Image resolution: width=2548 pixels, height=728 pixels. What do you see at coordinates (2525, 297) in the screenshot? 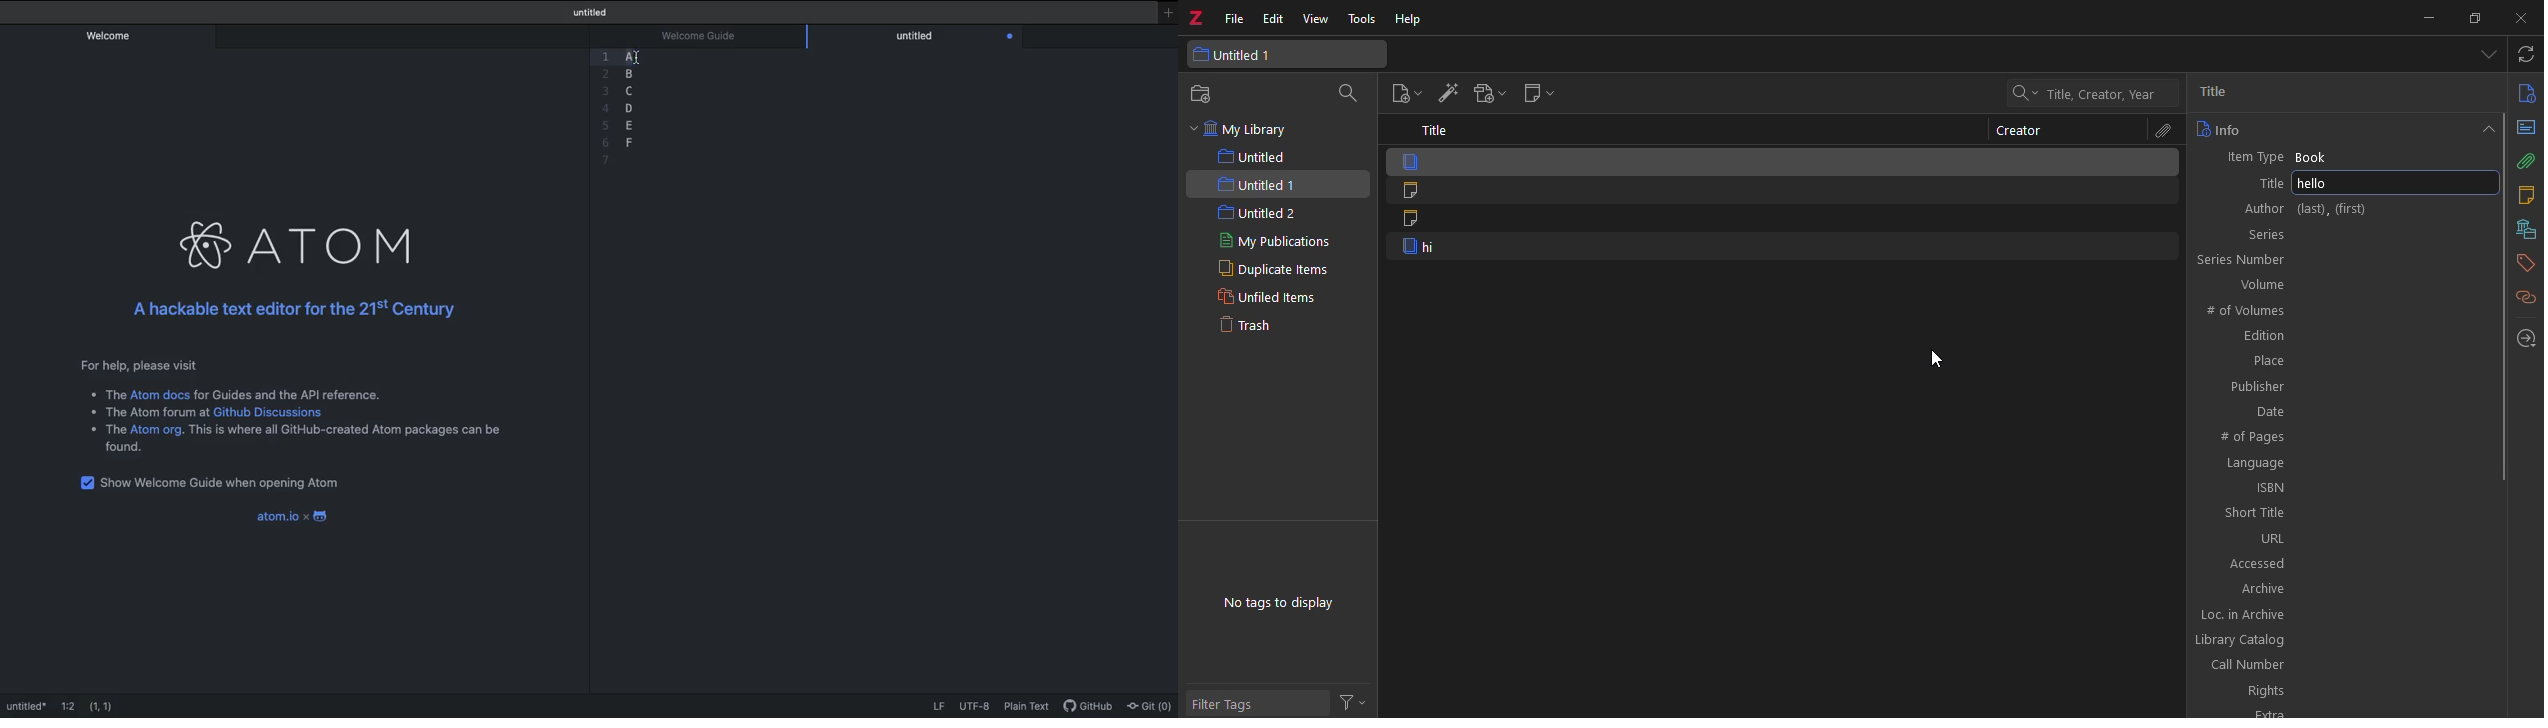
I see `related` at bounding box center [2525, 297].